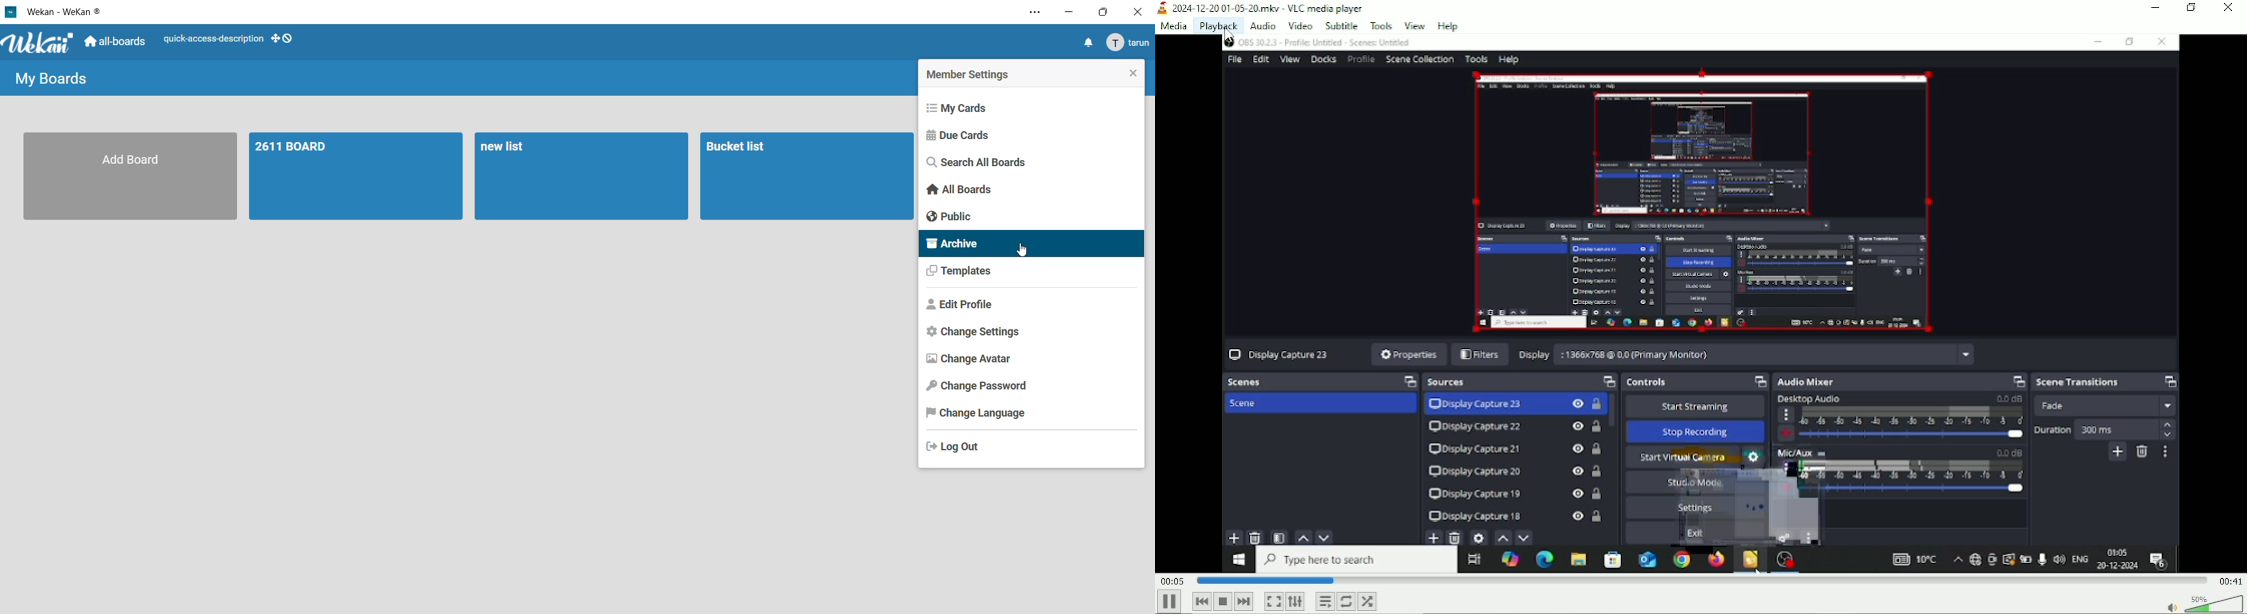 This screenshot has width=2268, height=616. Describe the element at coordinates (114, 42) in the screenshot. I see `all boards` at that location.